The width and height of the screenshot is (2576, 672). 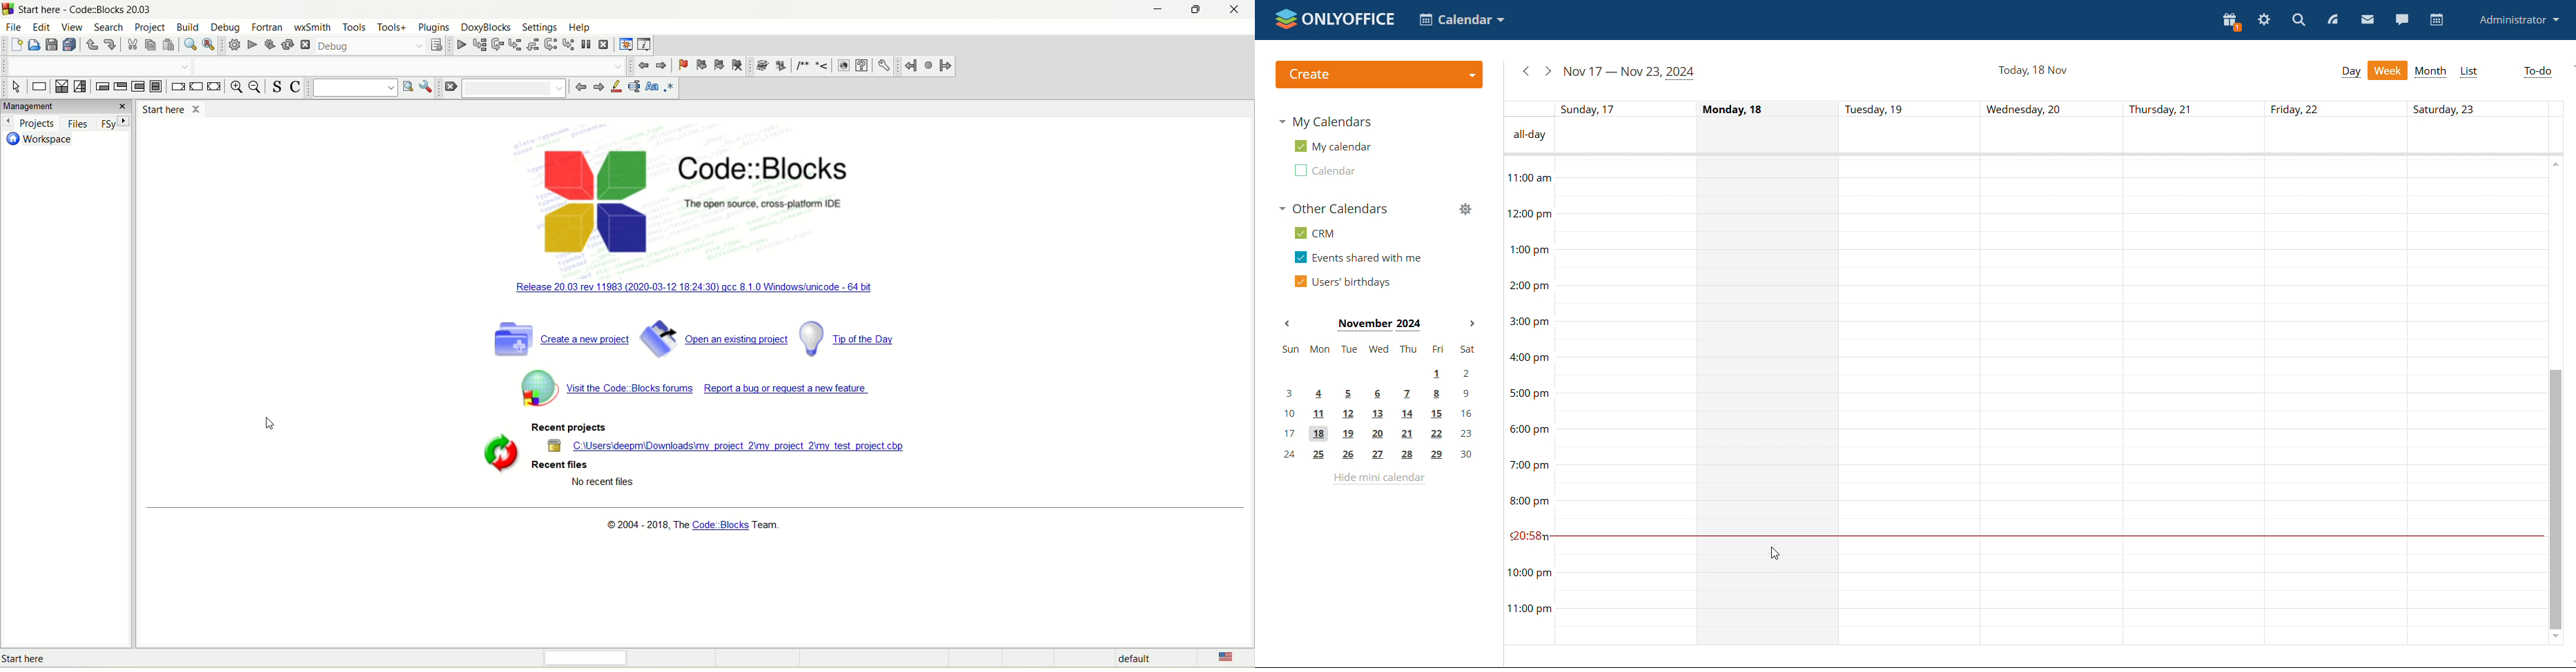 I want to click on Saturday, so click(x=2474, y=401).